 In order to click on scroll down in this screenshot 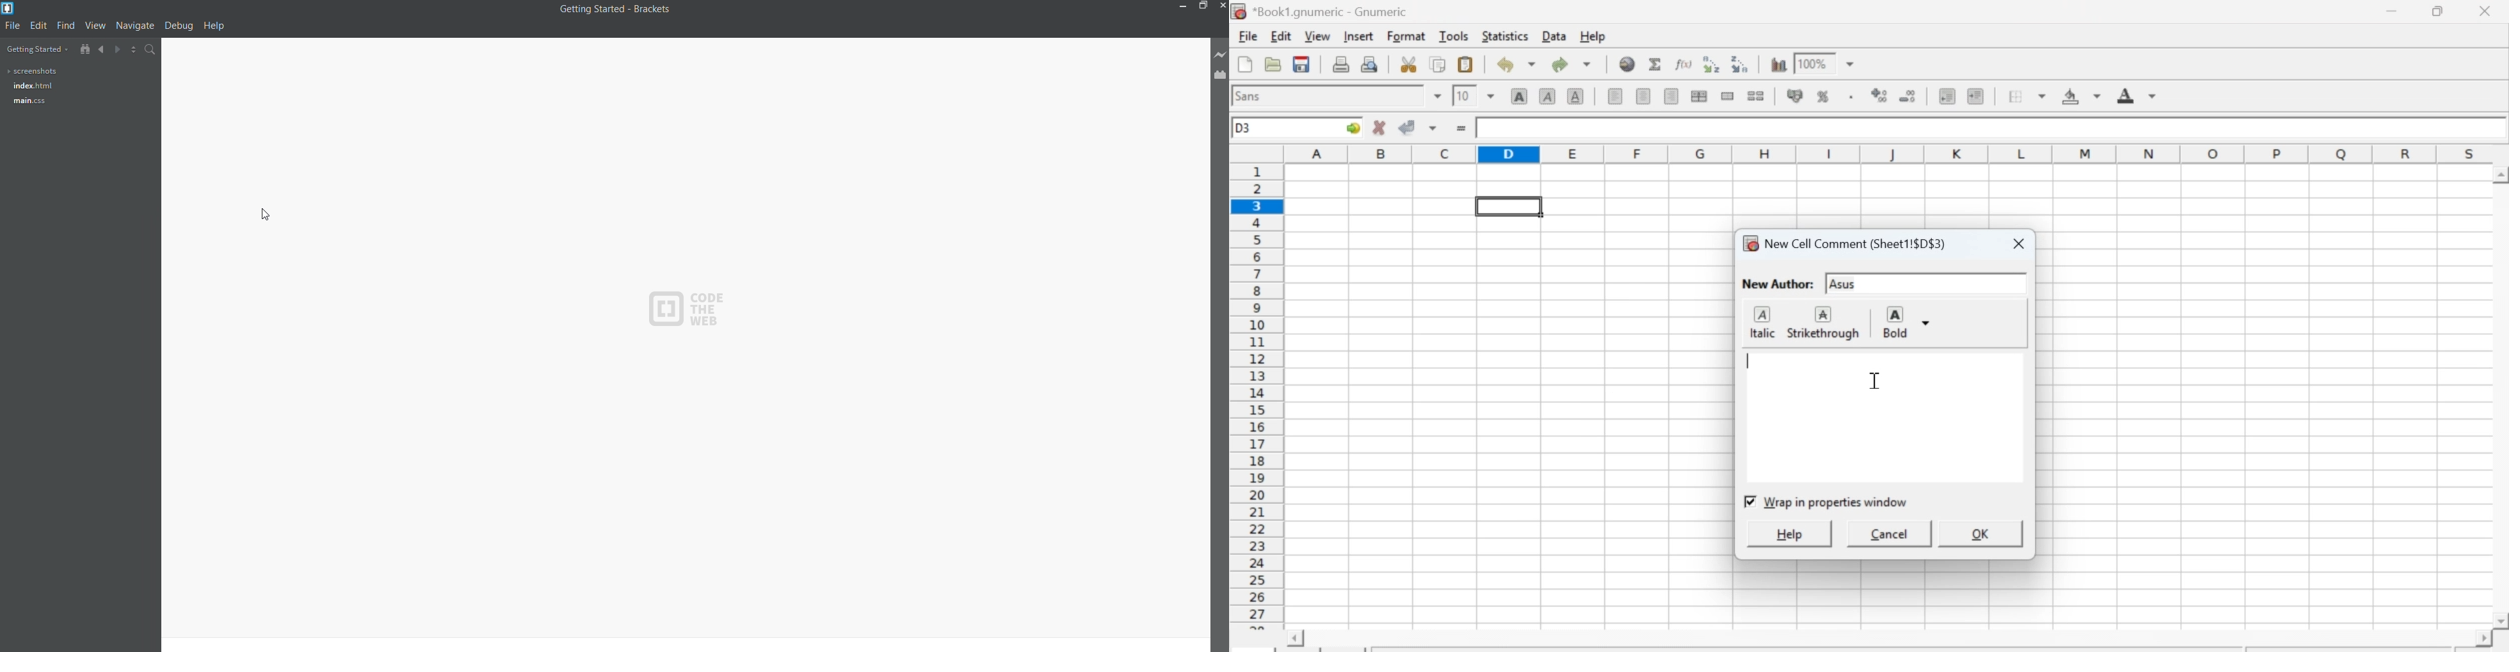, I will do `click(2501, 622)`.